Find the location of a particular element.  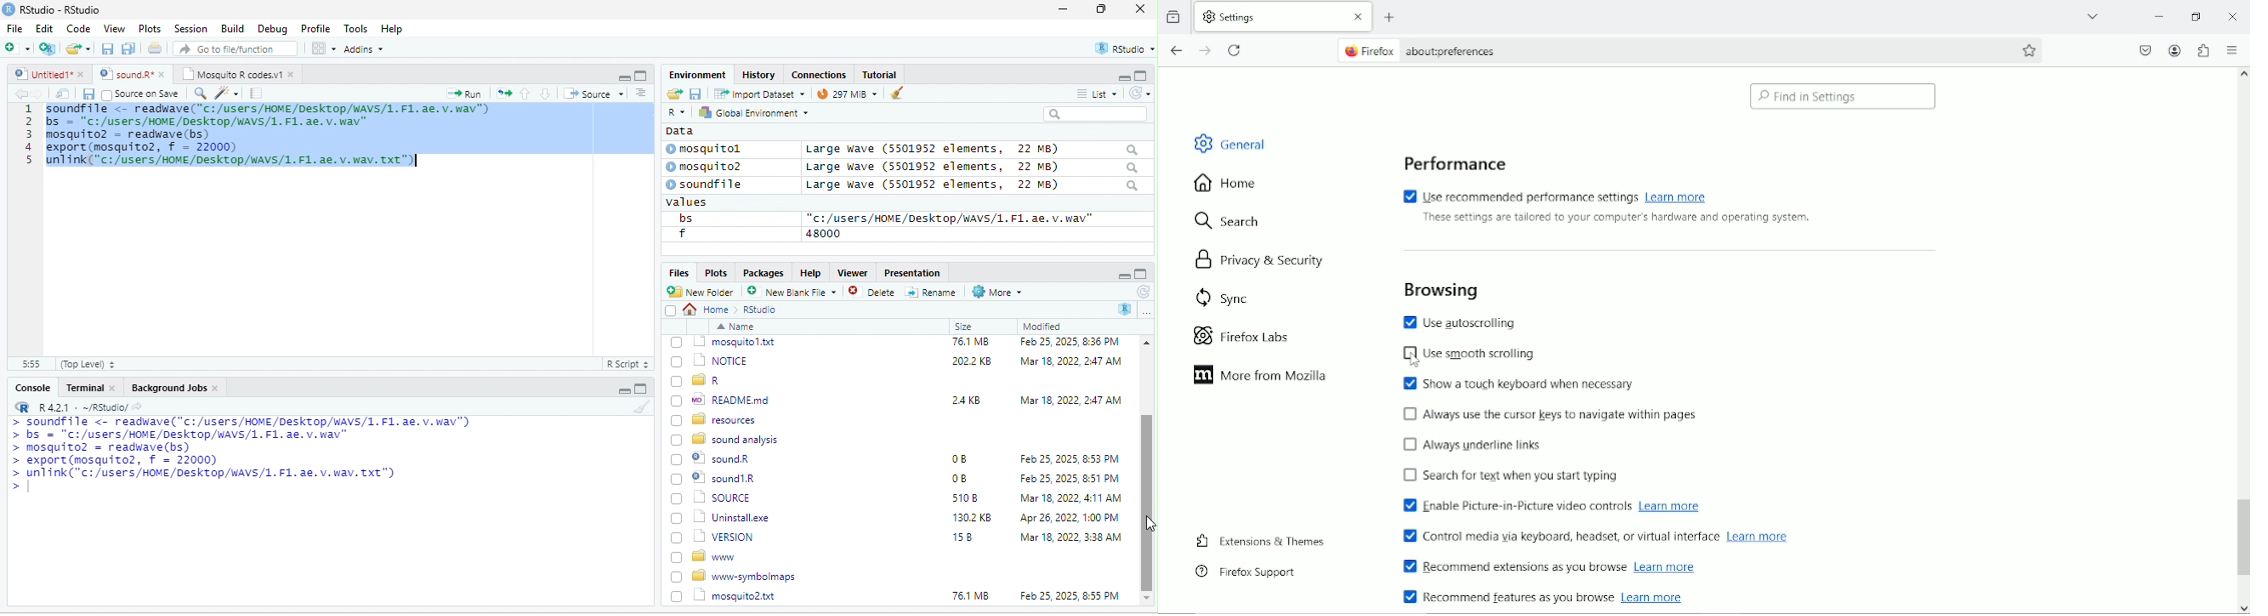

Large wave (5501952 elements, 22 MB) is located at coordinates (971, 149).